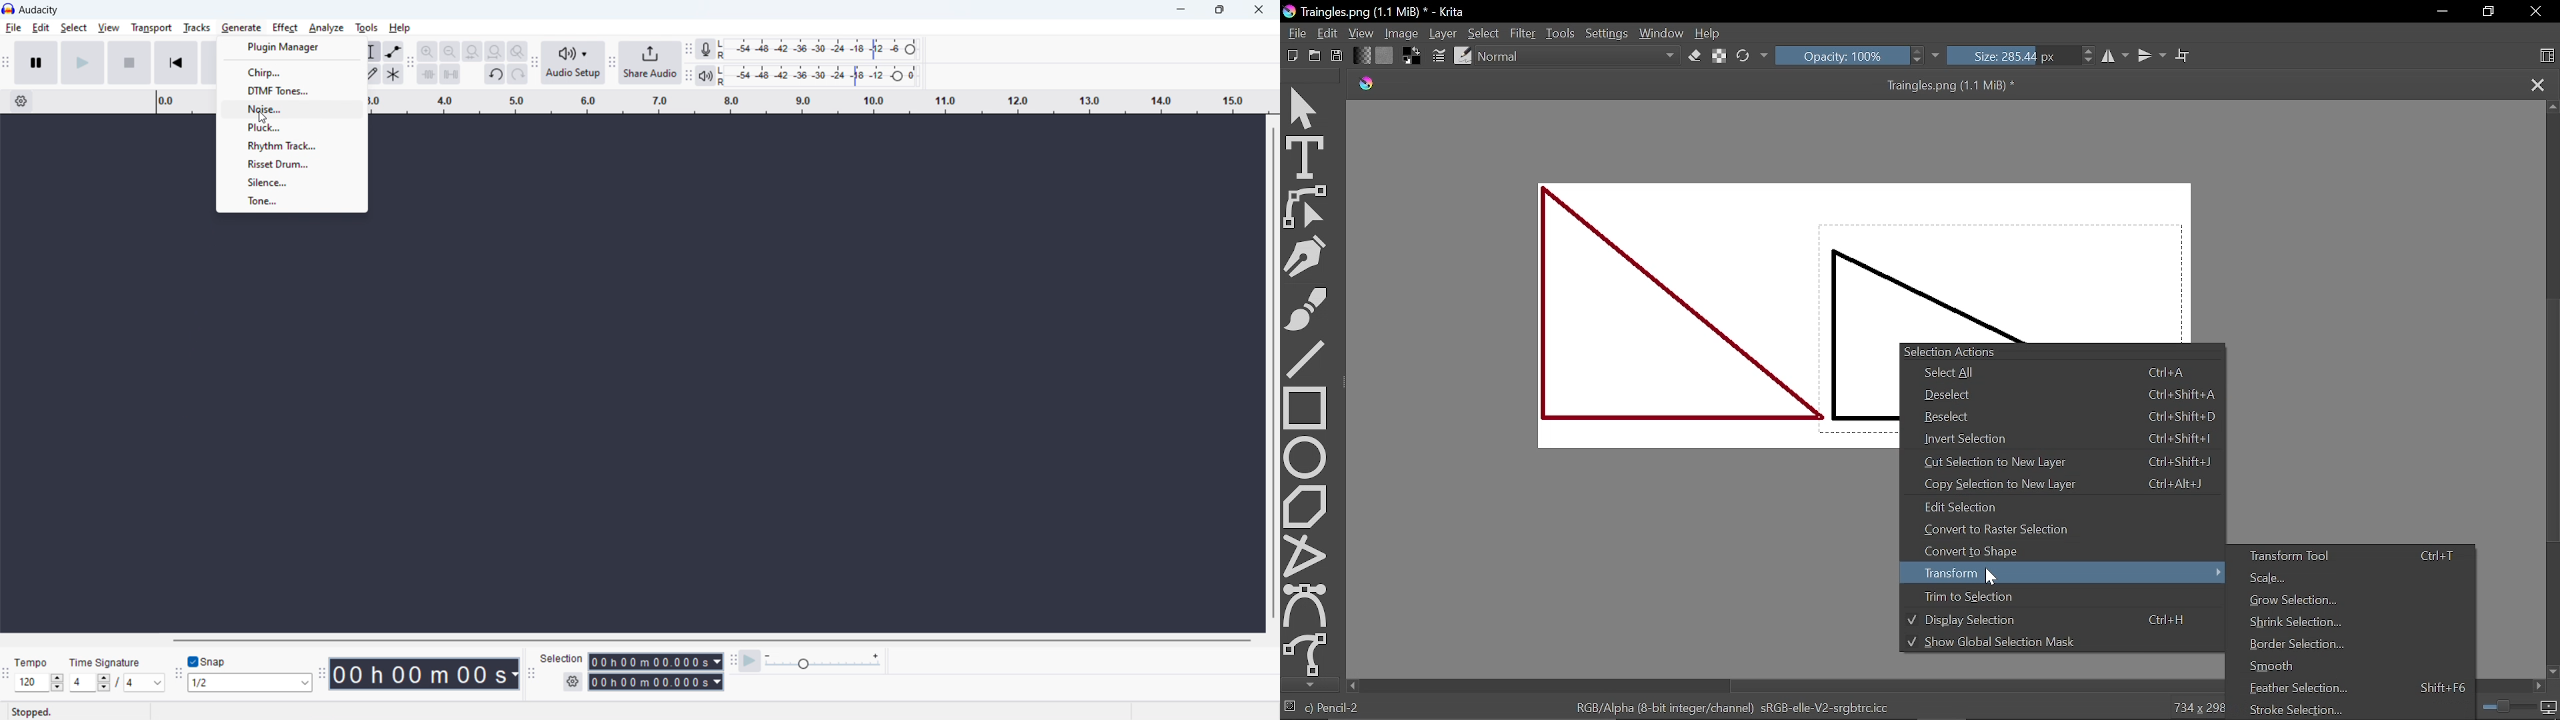  I want to click on share audio, so click(650, 63).